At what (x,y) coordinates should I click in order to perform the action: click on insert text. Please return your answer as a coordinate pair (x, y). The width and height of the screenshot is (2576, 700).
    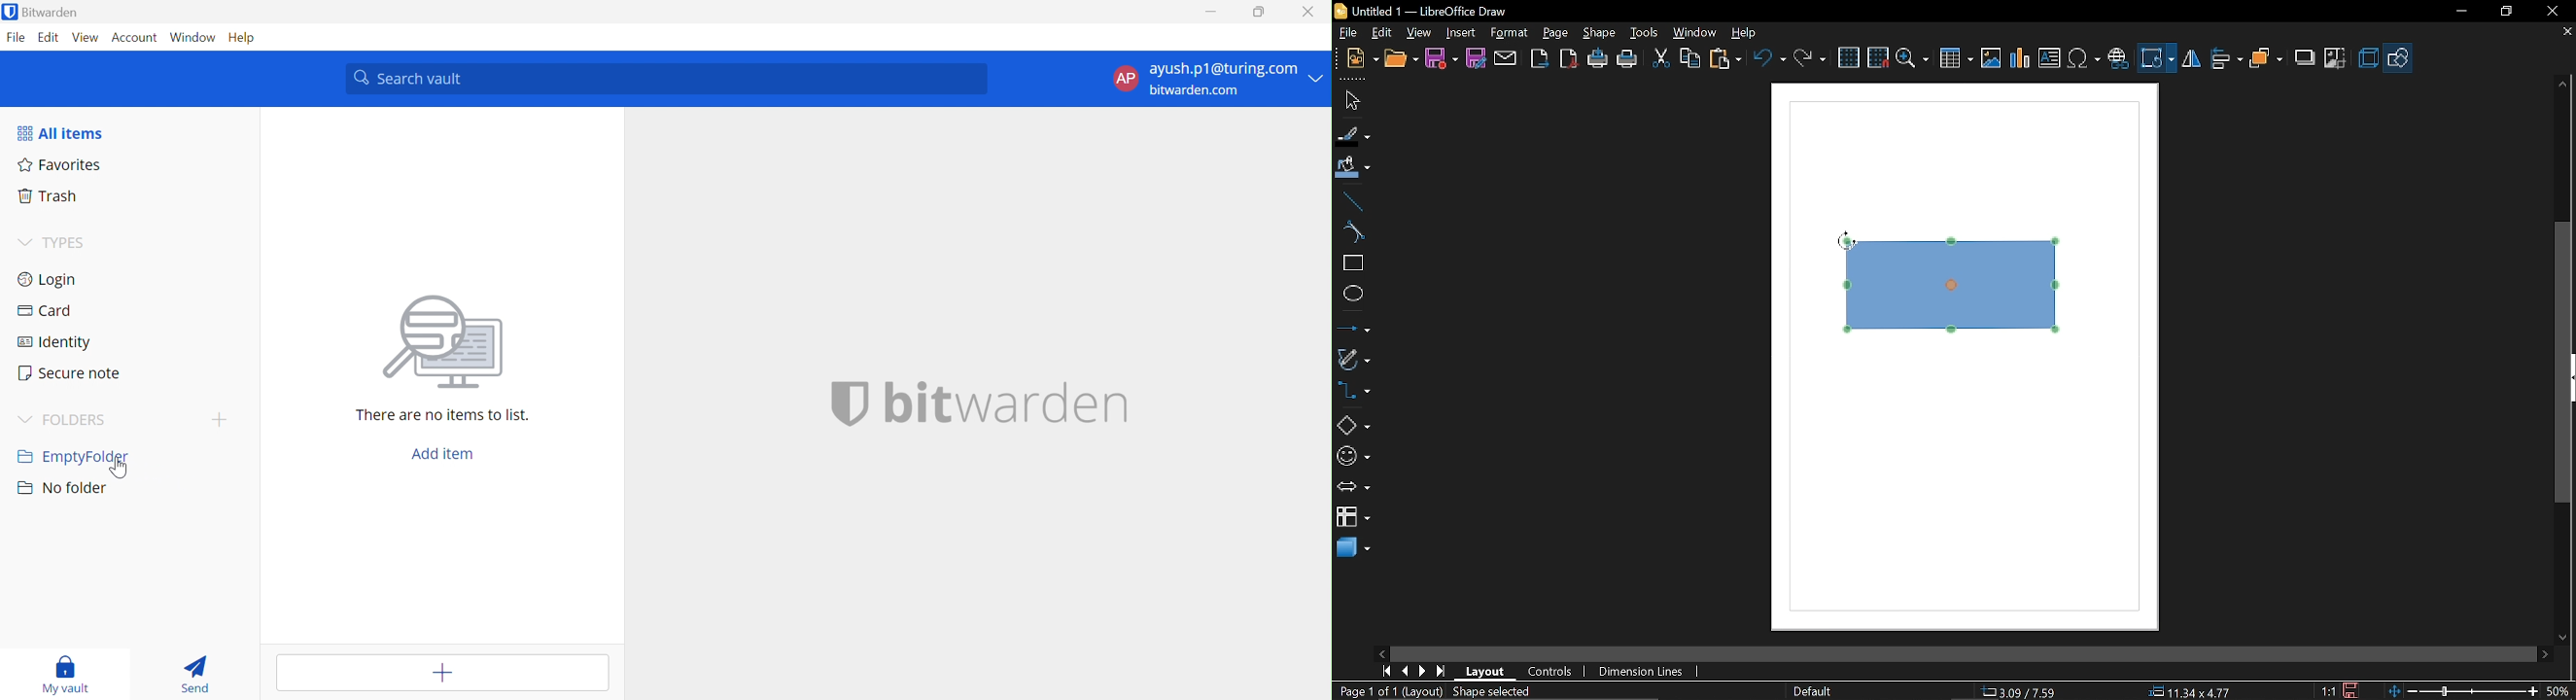
    Looking at the image, I should click on (2049, 59).